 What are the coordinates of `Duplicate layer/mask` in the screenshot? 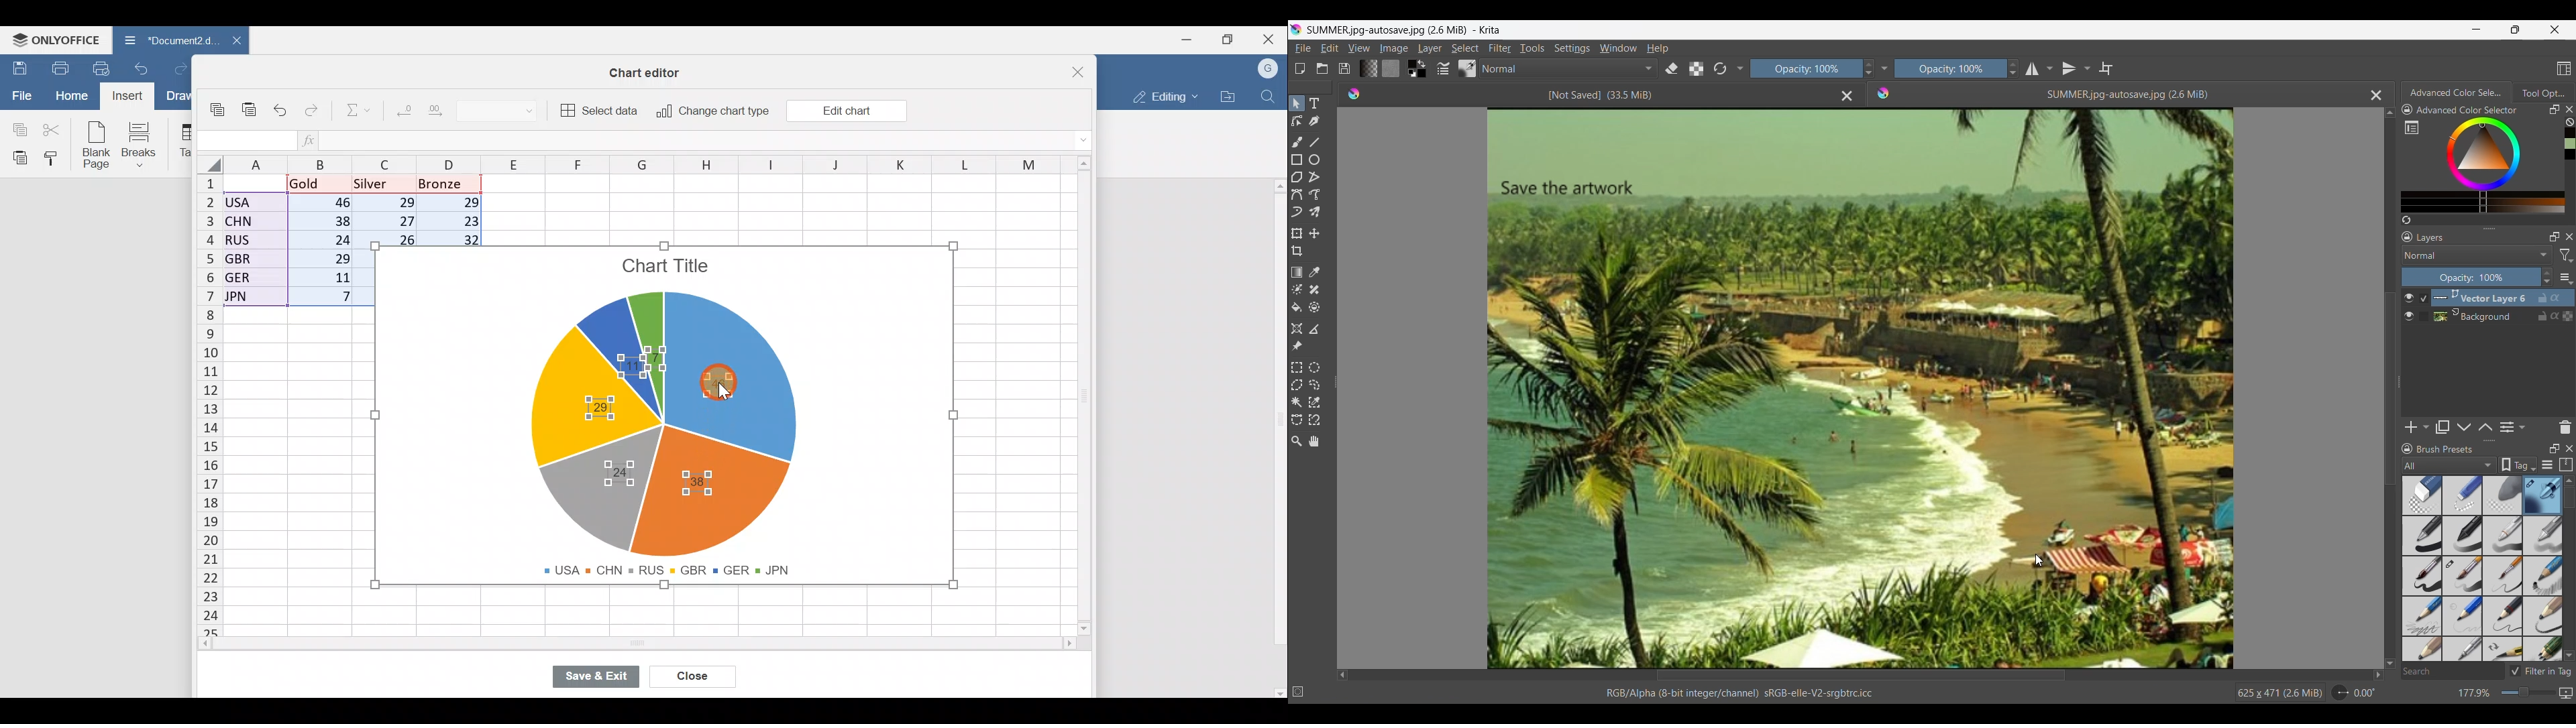 It's located at (2442, 427).